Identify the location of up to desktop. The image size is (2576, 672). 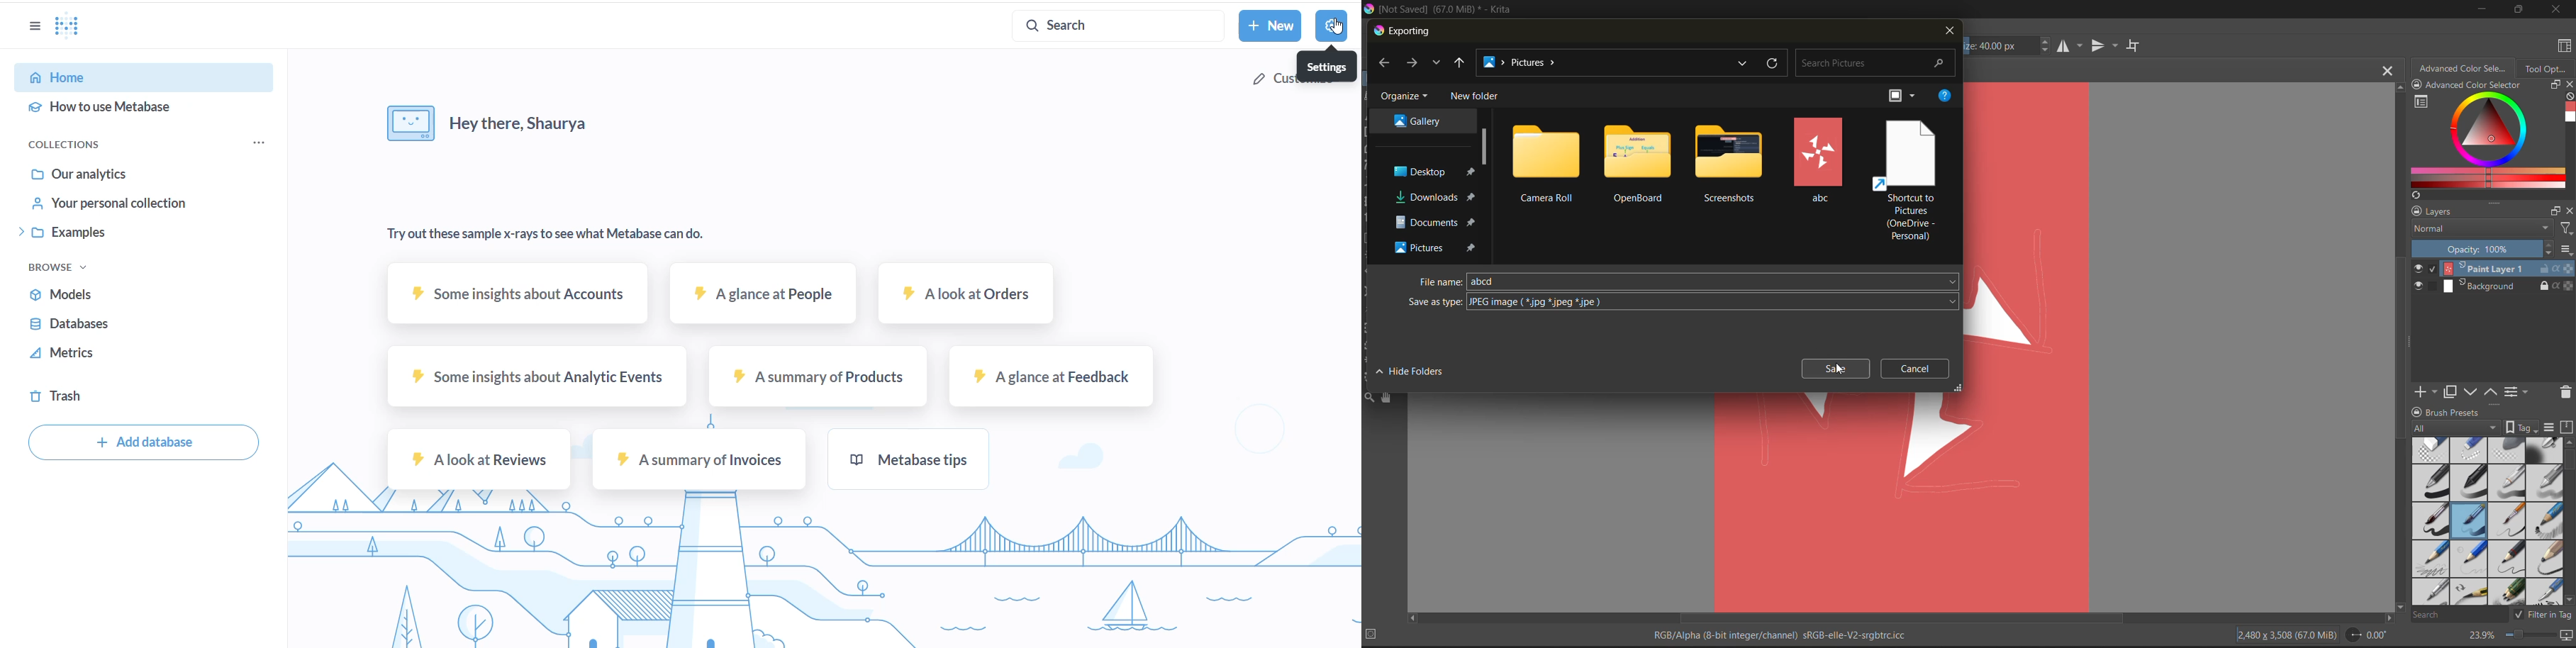
(1461, 63).